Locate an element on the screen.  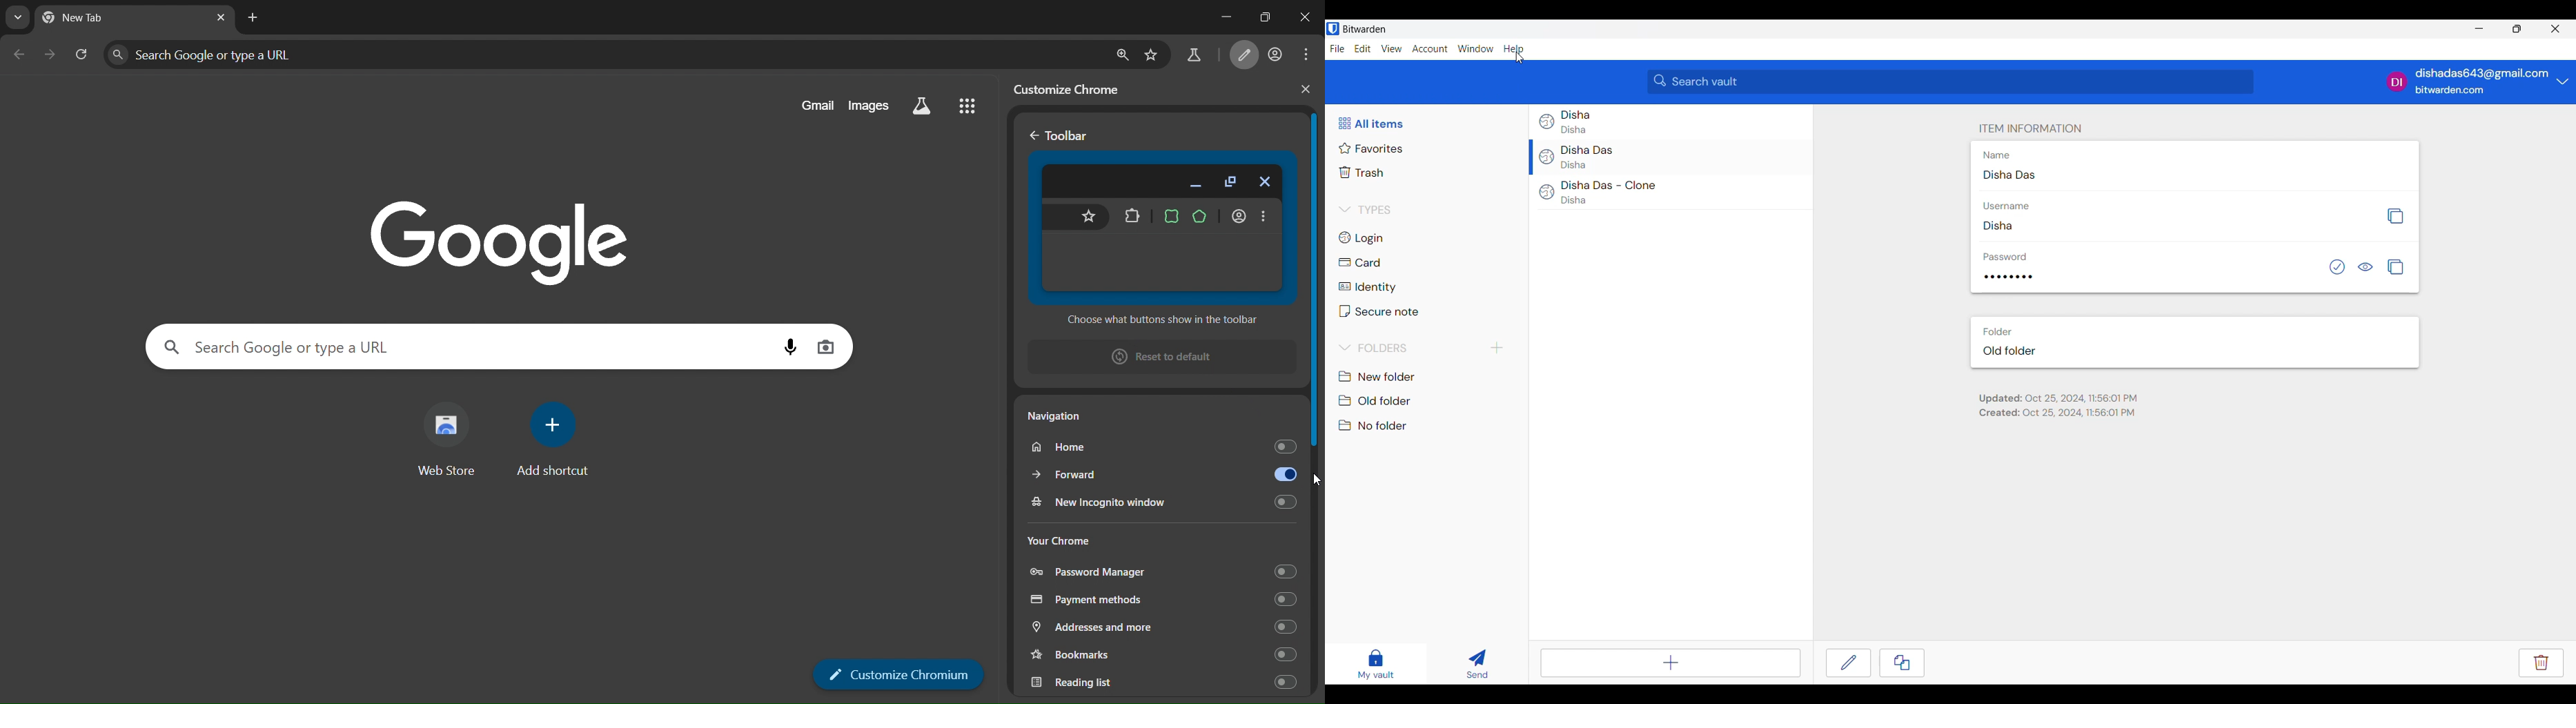
voice search is located at coordinates (791, 347).